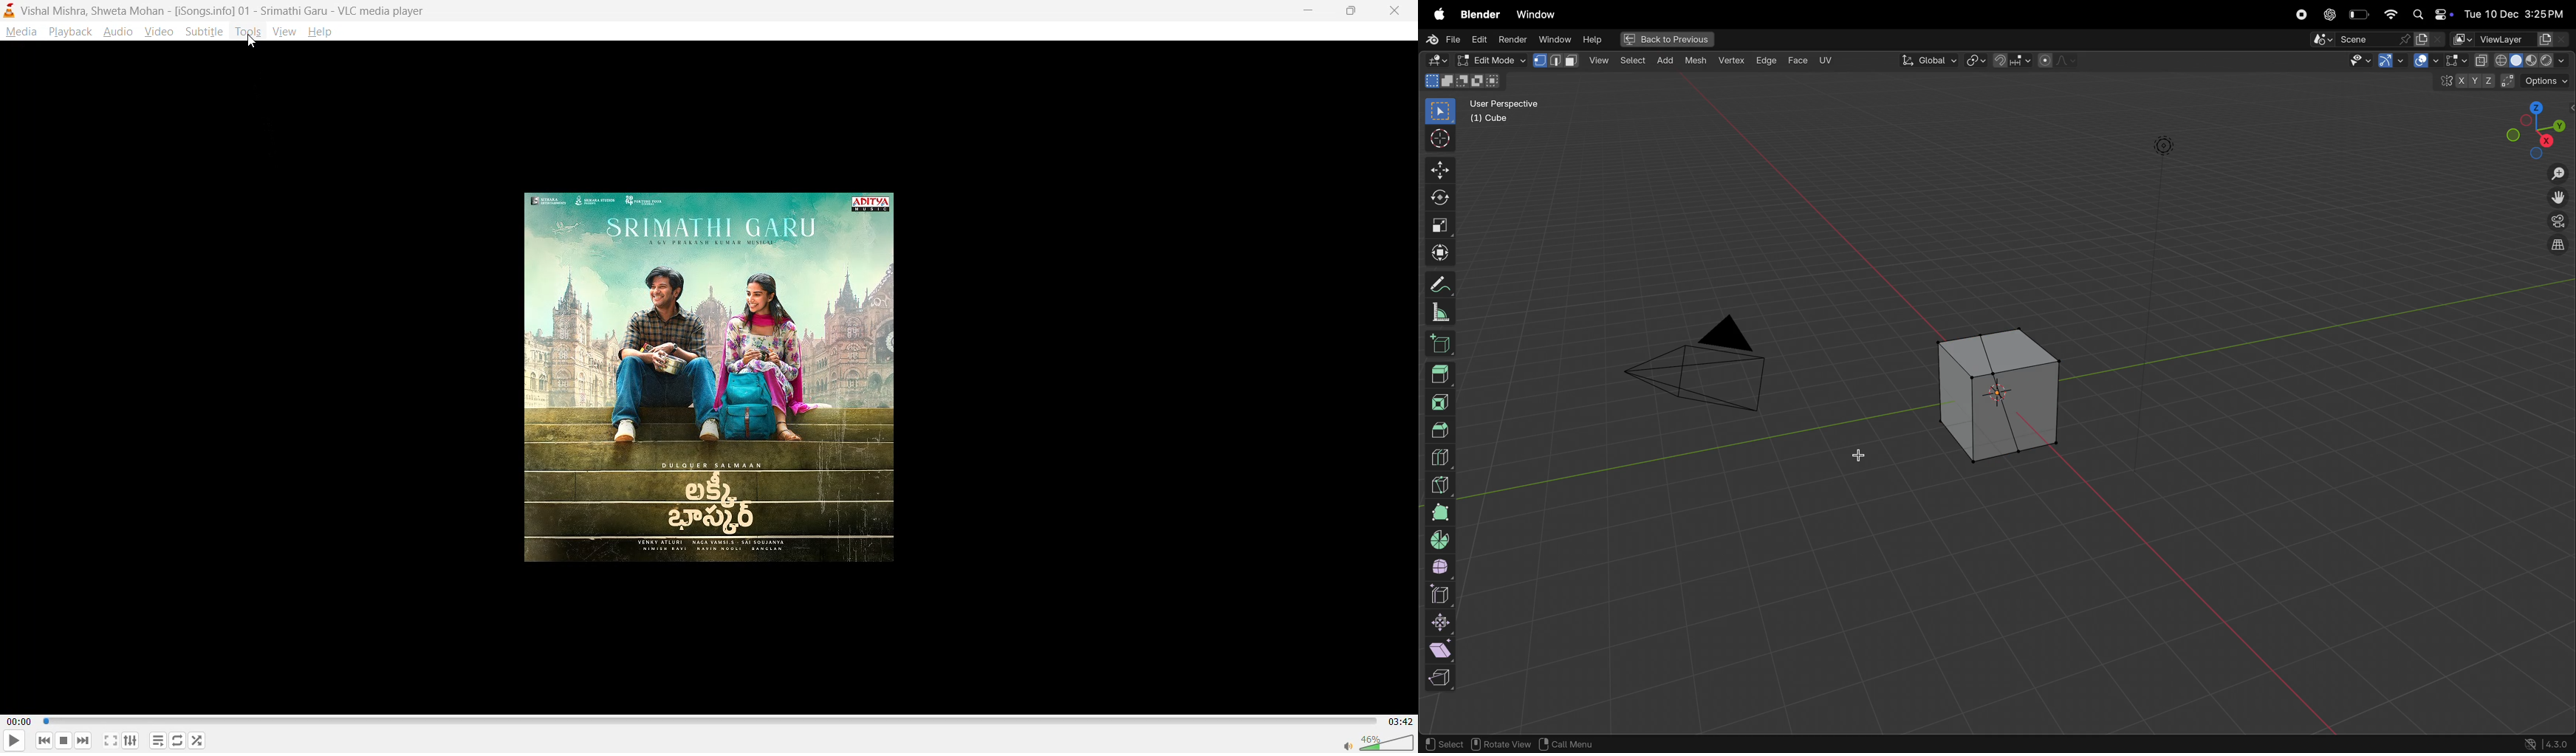 This screenshot has width=2576, height=756. I want to click on settings, so click(131, 740).